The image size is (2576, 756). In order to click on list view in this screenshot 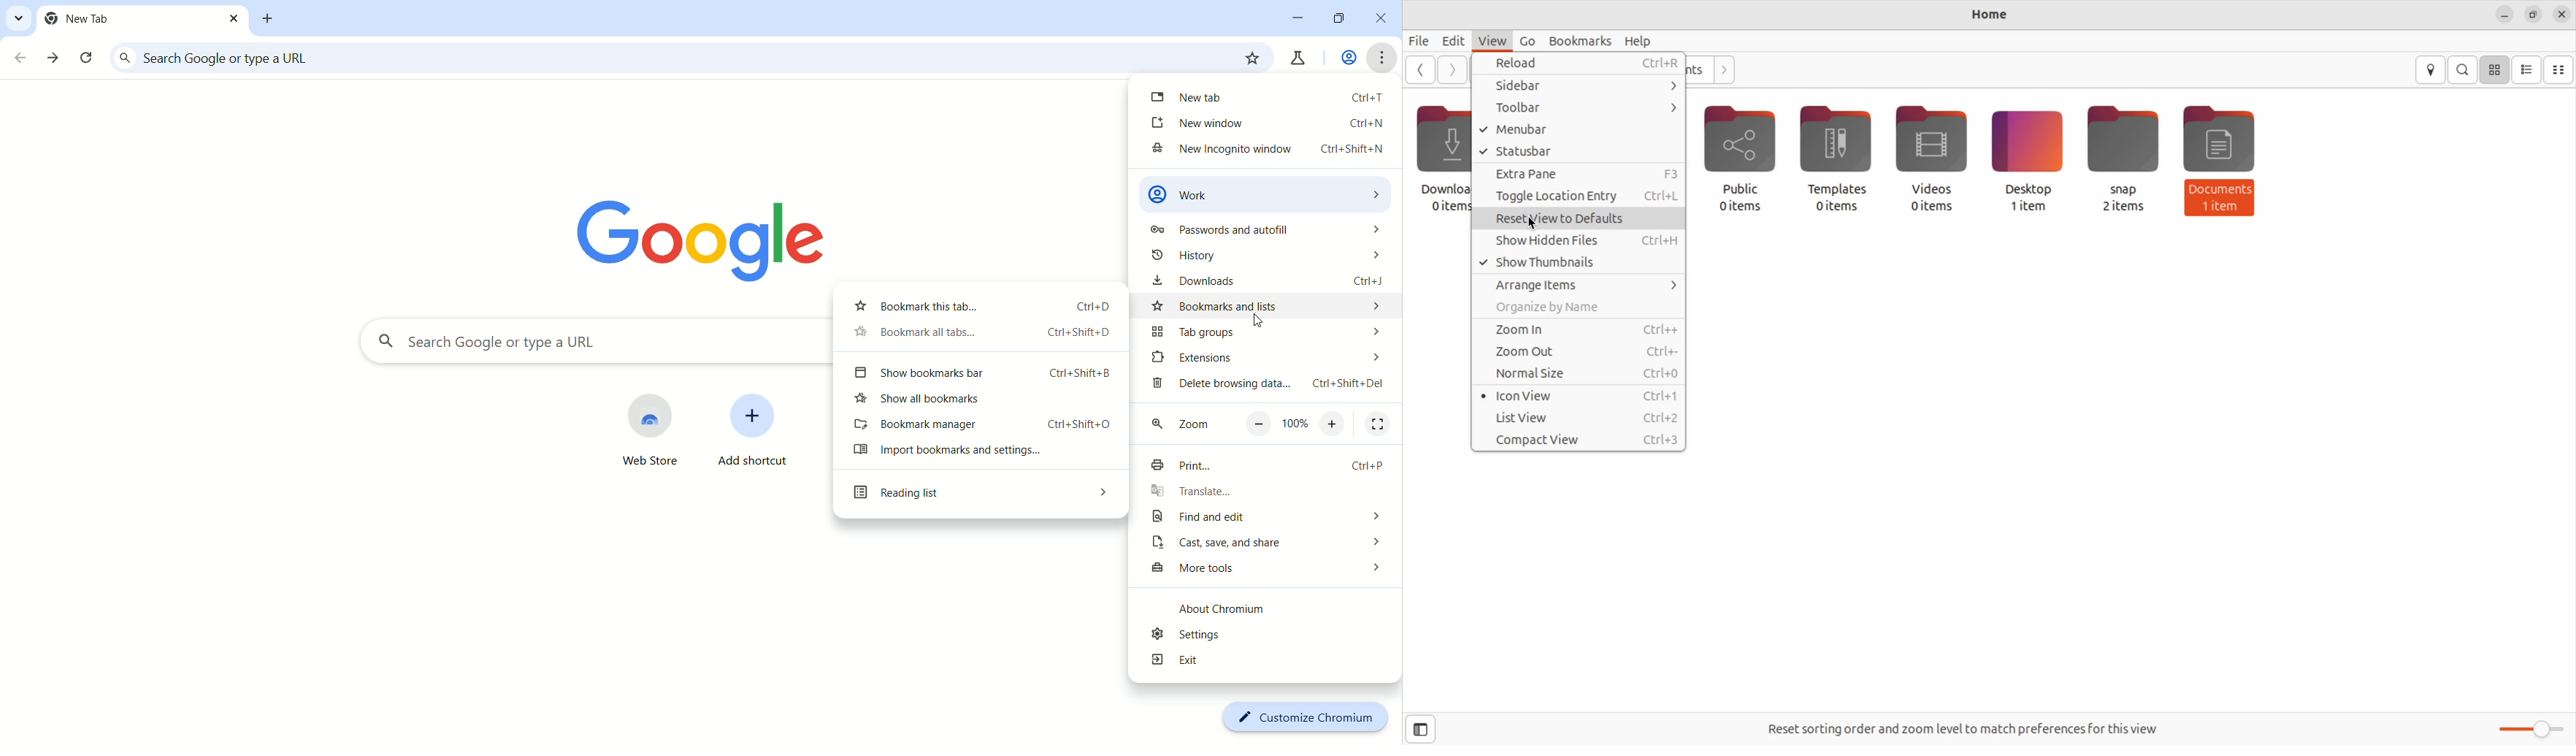, I will do `click(2528, 70)`.